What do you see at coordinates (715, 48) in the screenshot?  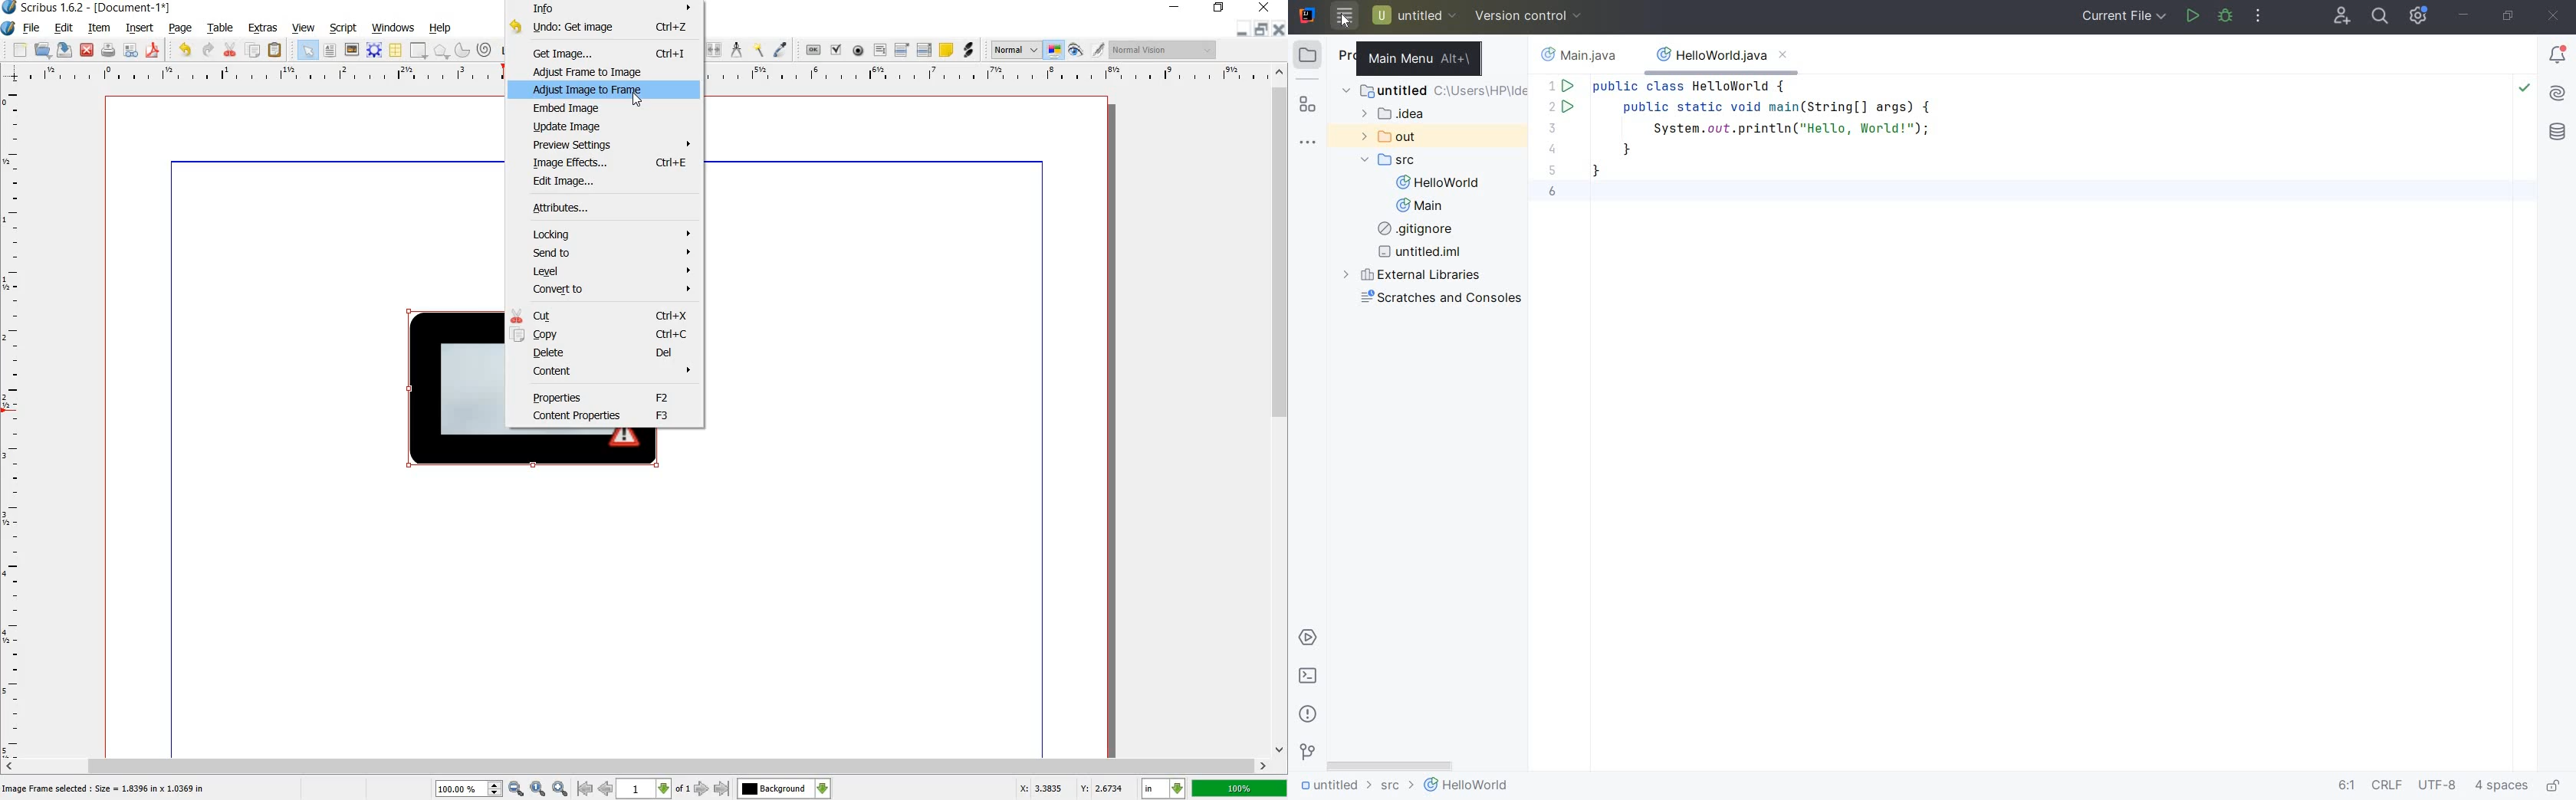 I see `unlink text frames` at bounding box center [715, 48].